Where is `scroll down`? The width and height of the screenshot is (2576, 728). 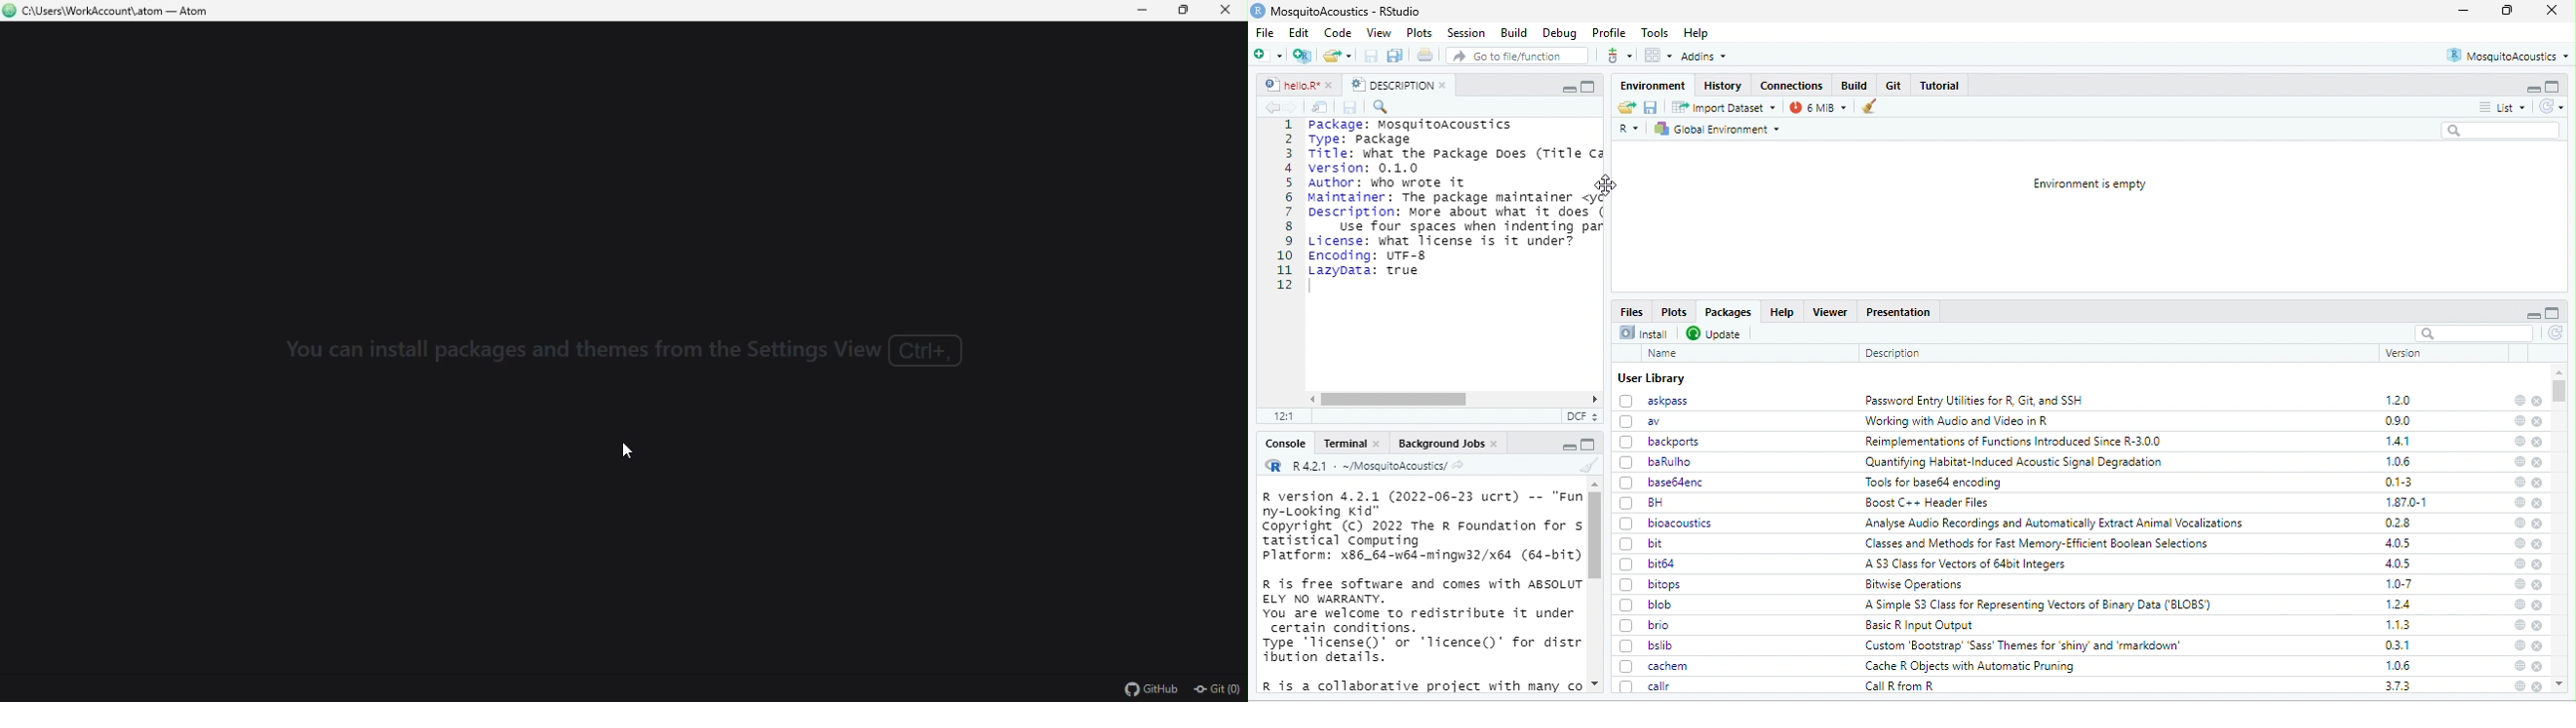 scroll down is located at coordinates (1592, 684).